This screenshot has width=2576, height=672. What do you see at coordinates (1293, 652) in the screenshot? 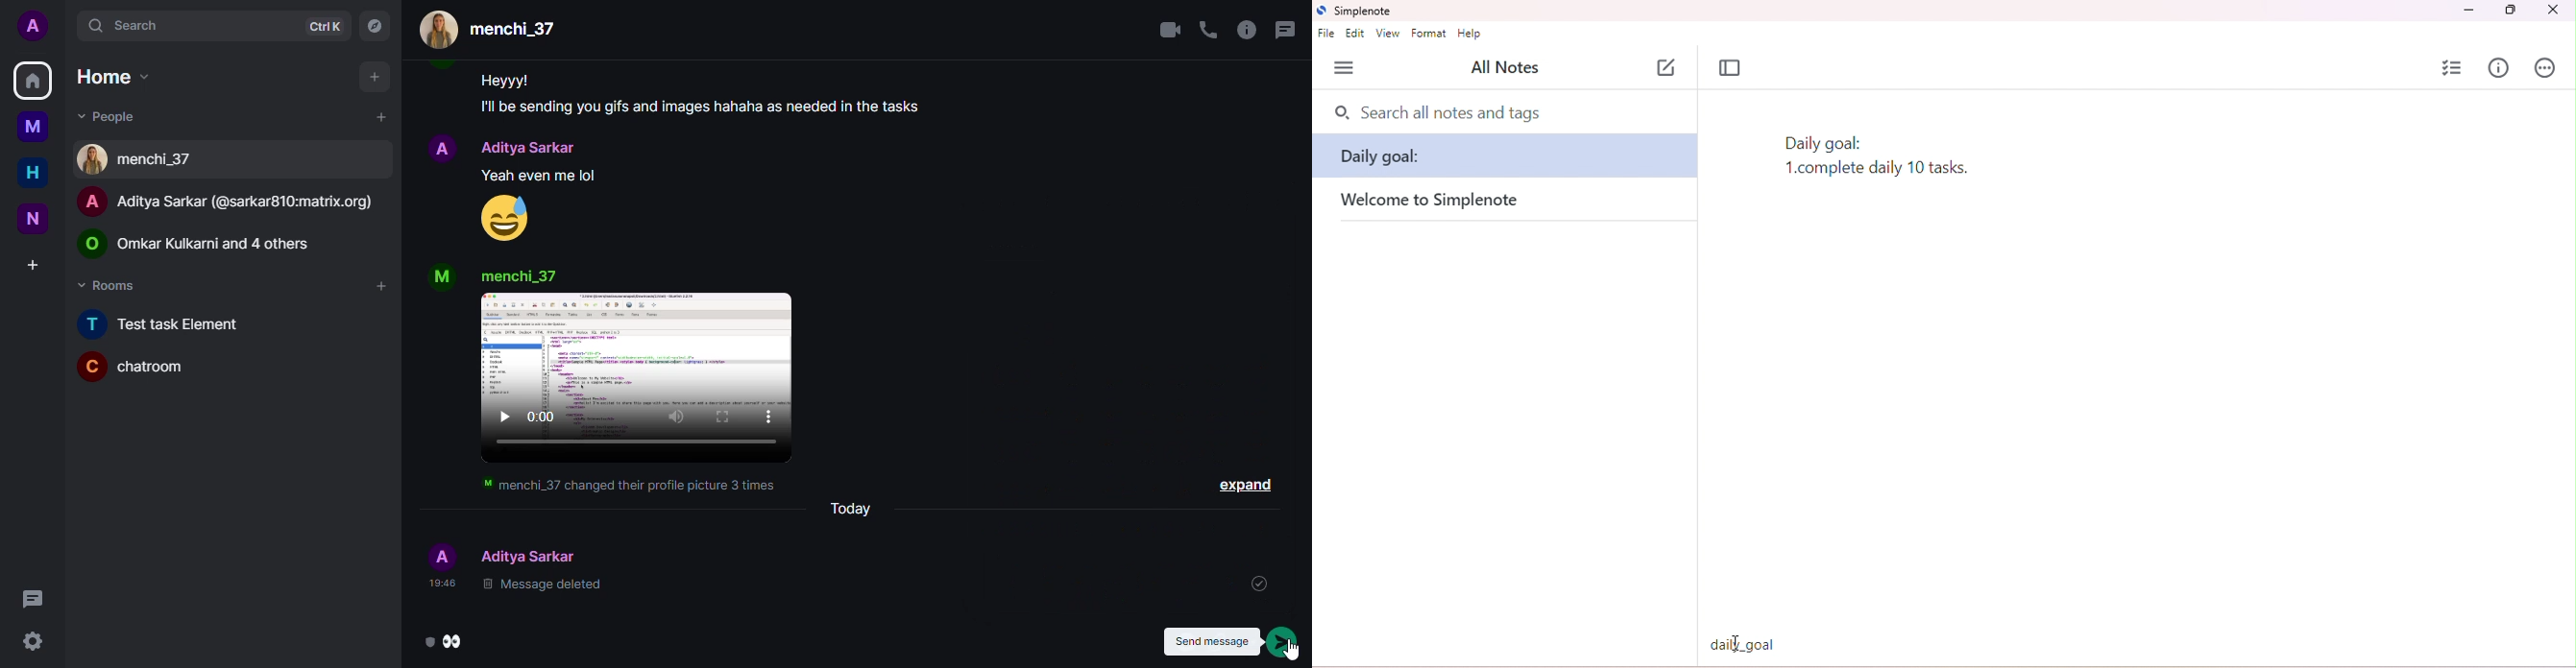
I see `cursor` at bounding box center [1293, 652].